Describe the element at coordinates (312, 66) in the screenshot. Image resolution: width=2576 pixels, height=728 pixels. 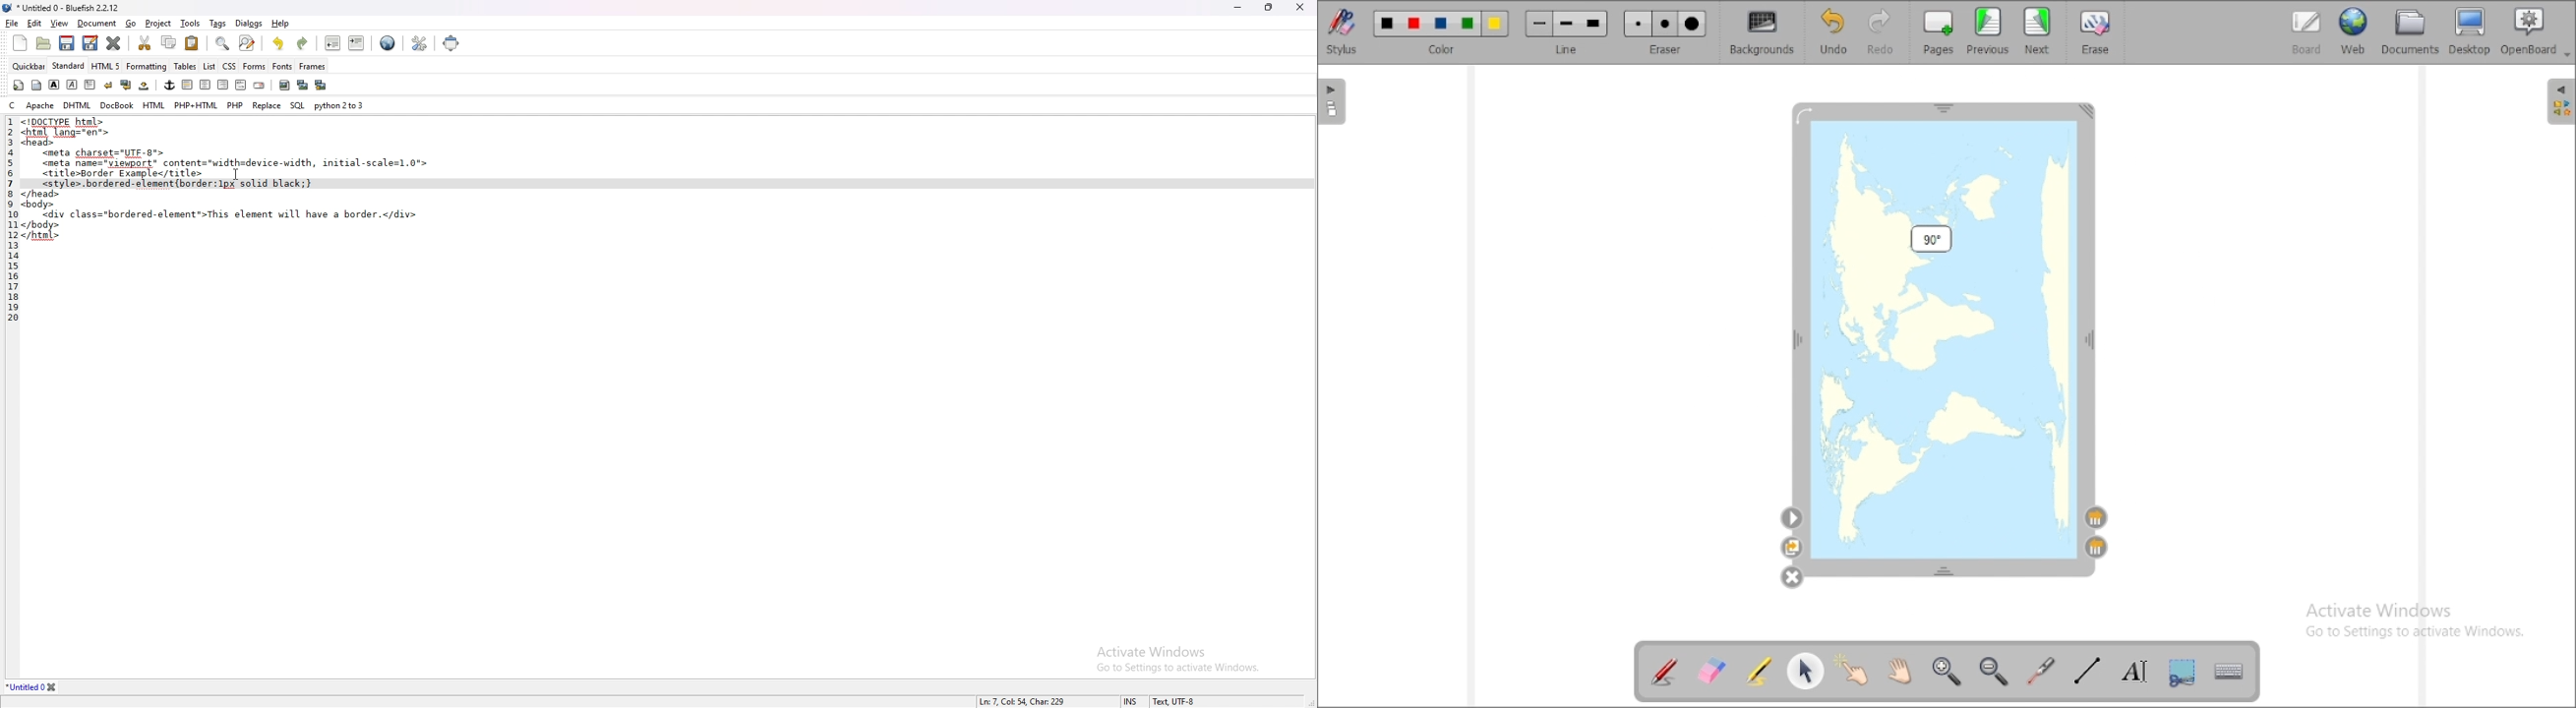
I see `frames` at that location.